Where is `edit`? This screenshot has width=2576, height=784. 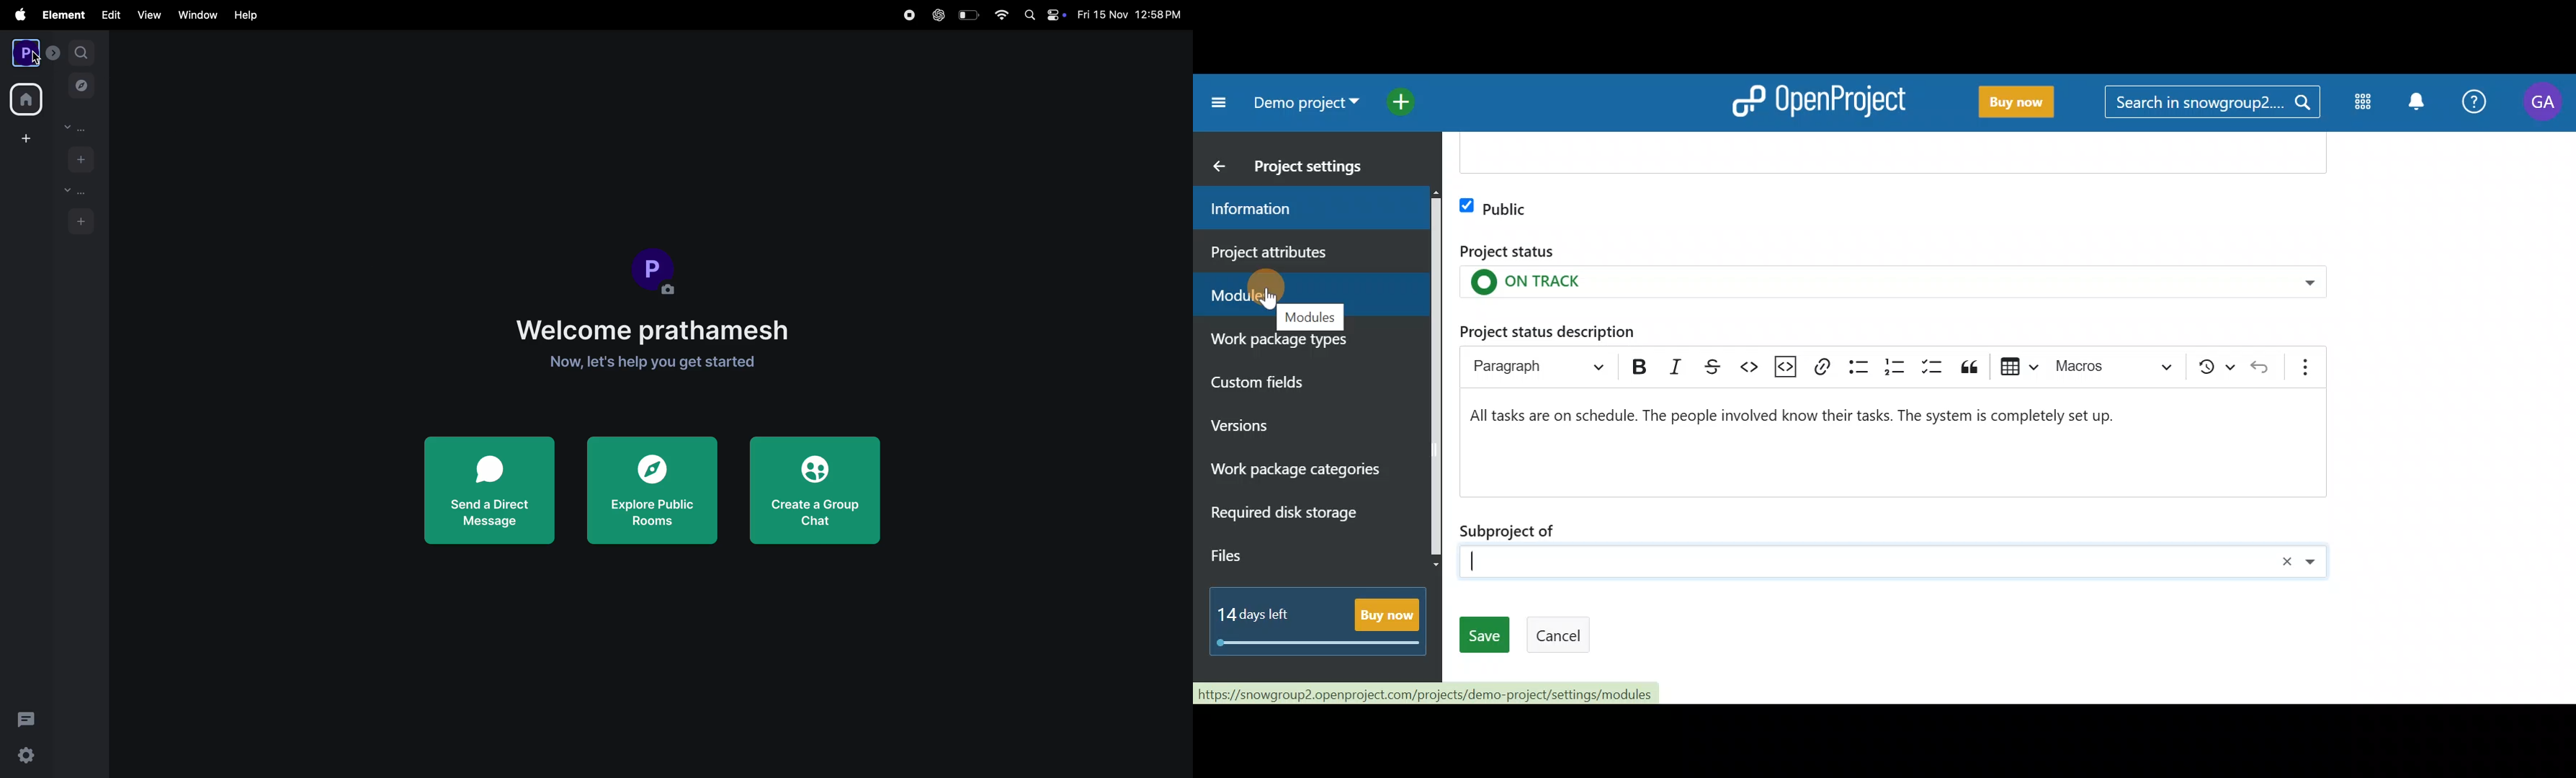
edit is located at coordinates (111, 14).